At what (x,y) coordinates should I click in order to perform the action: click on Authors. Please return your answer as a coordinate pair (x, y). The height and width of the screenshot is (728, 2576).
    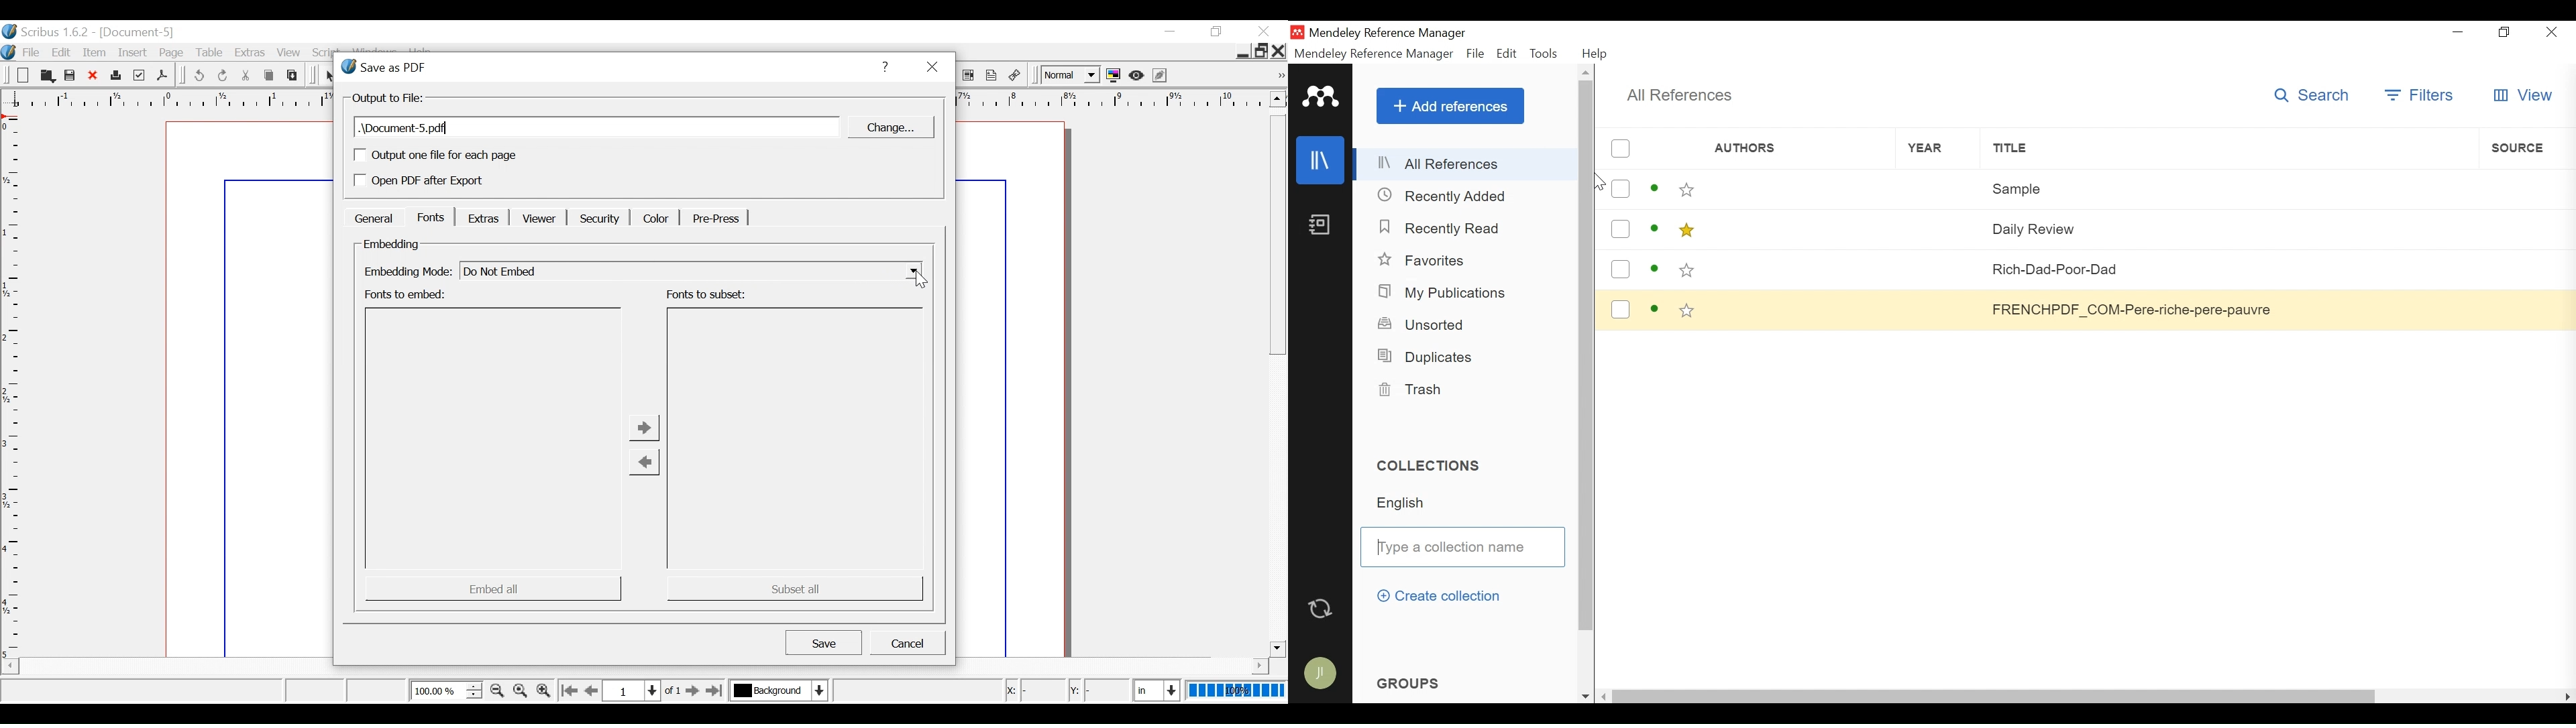
    Looking at the image, I should click on (1798, 228).